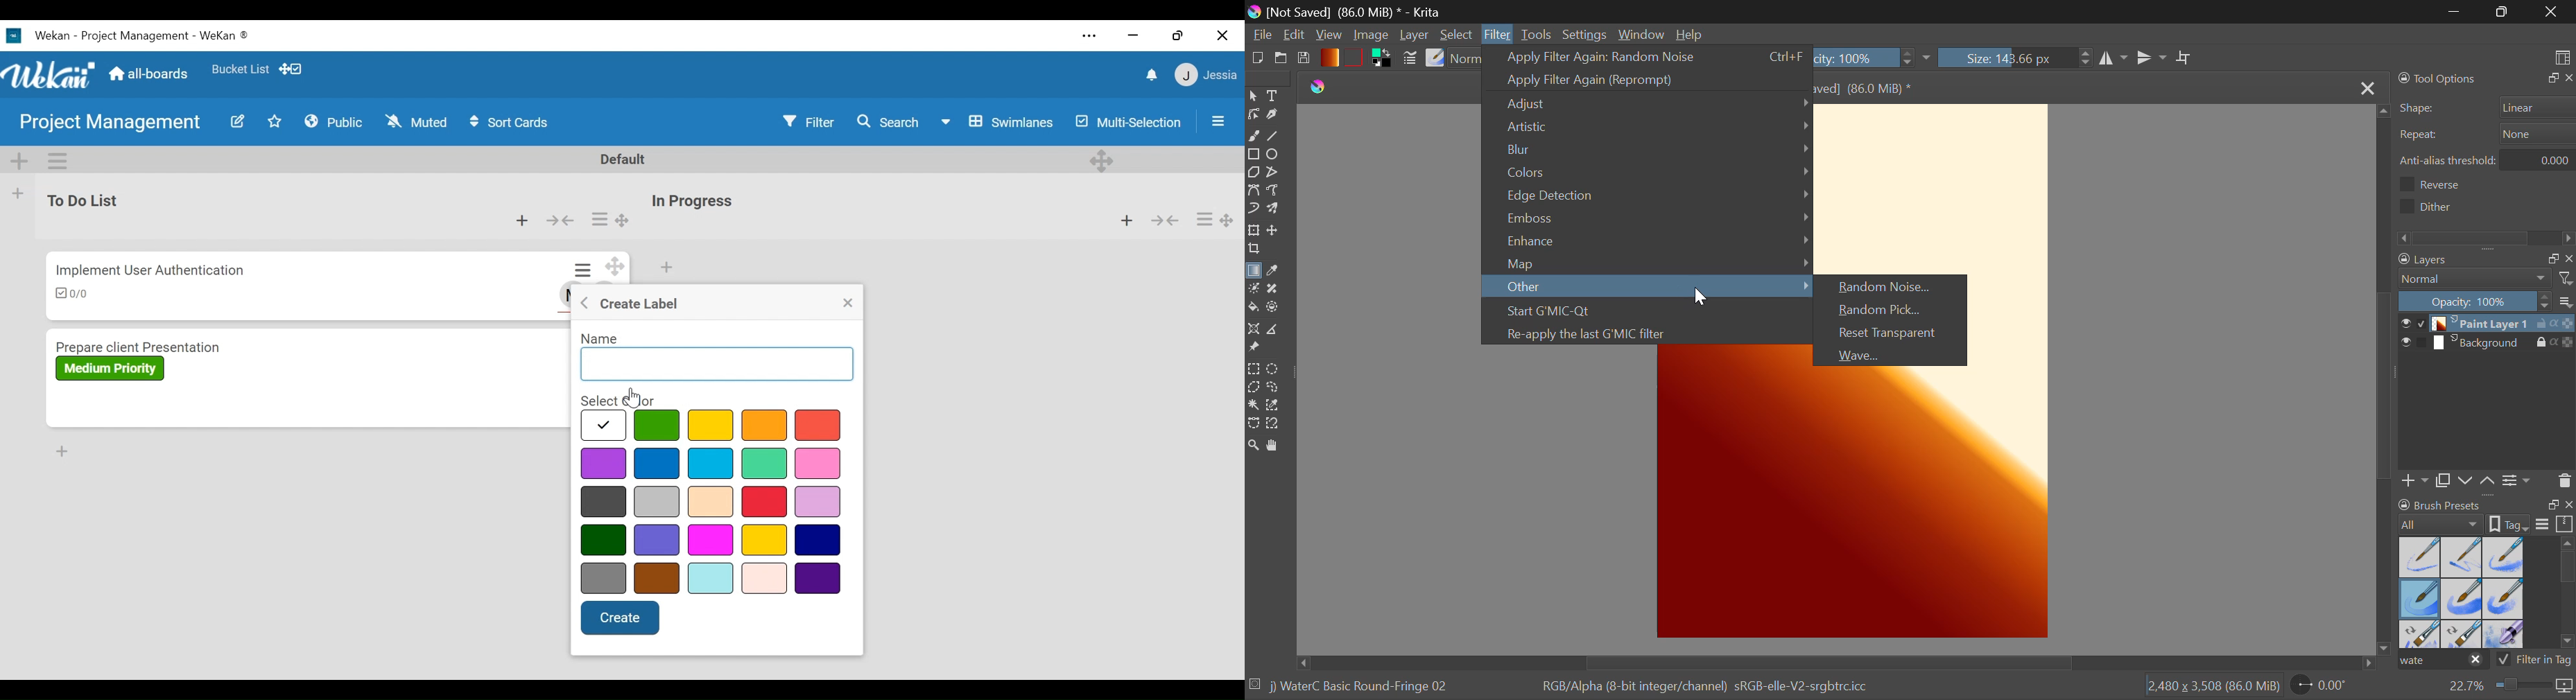 The height and width of the screenshot is (700, 2576). Describe the element at coordinates (1164, 220) in the screenshot. I see `Collapse` at that location.